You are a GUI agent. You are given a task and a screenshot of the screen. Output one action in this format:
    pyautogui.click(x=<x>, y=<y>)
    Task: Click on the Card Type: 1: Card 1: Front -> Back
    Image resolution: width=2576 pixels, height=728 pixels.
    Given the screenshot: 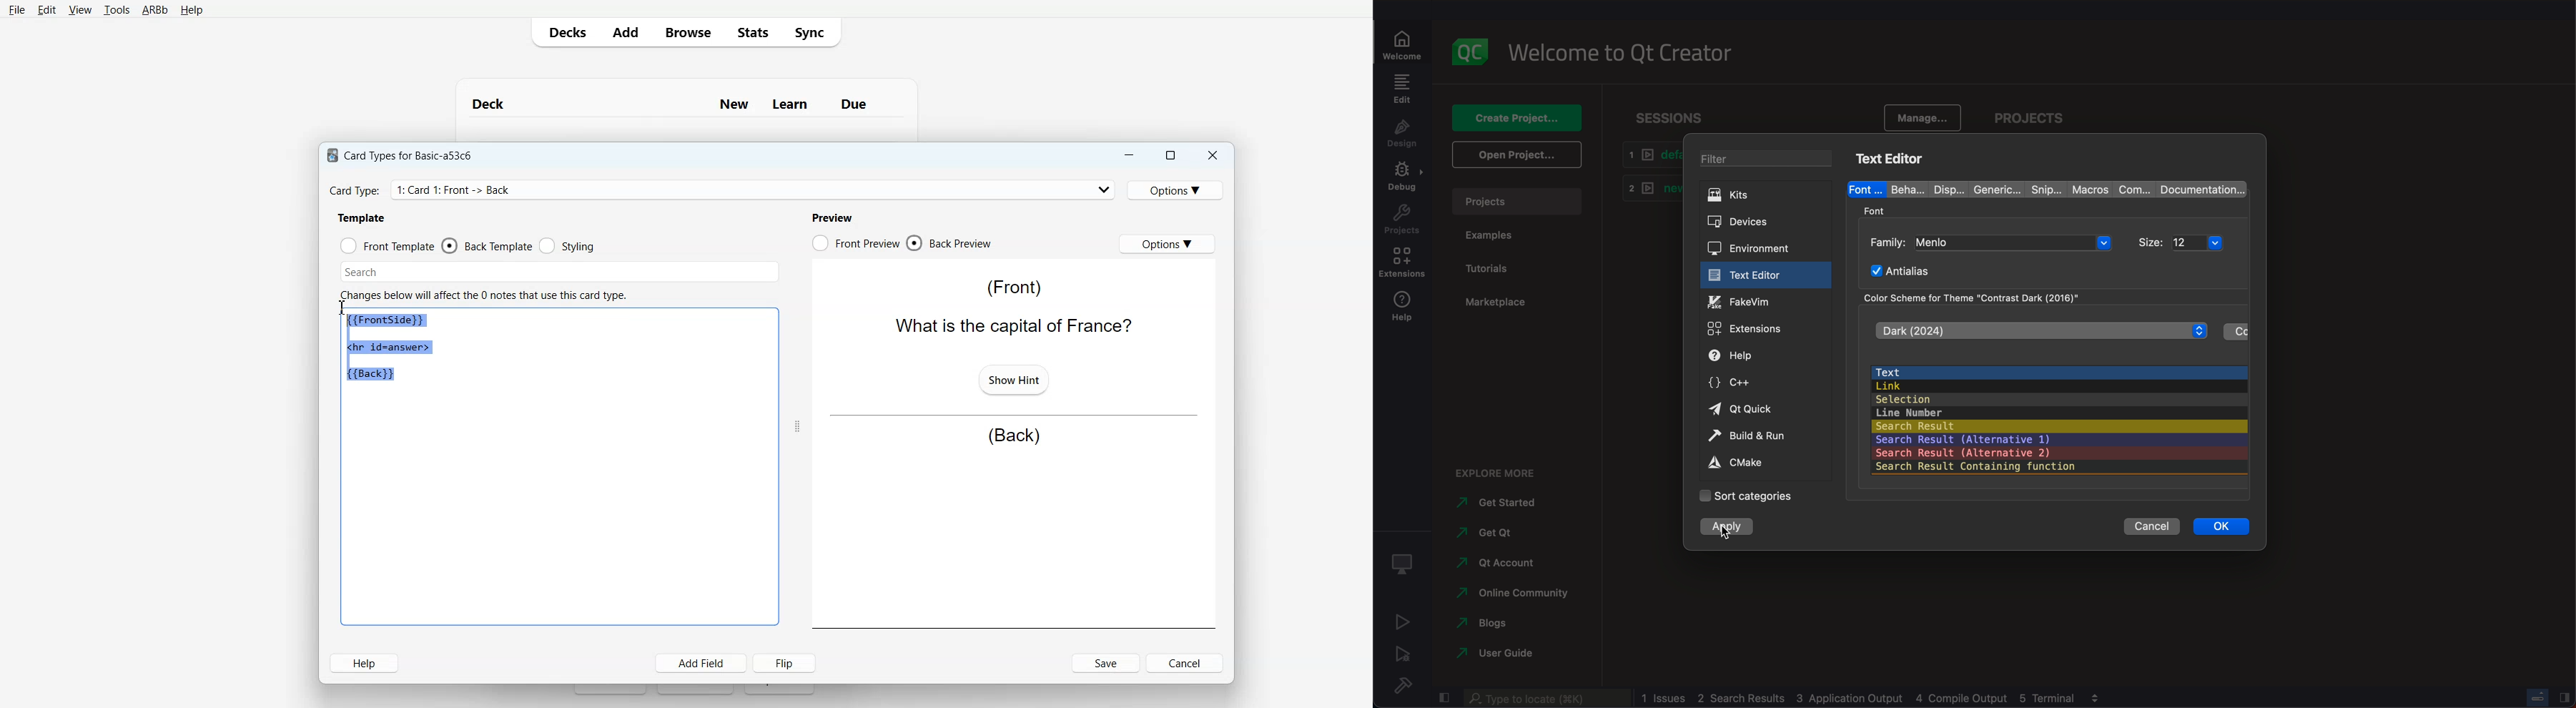 What is the action you would take?
    pyautogui.click(x=459, y=190)
    